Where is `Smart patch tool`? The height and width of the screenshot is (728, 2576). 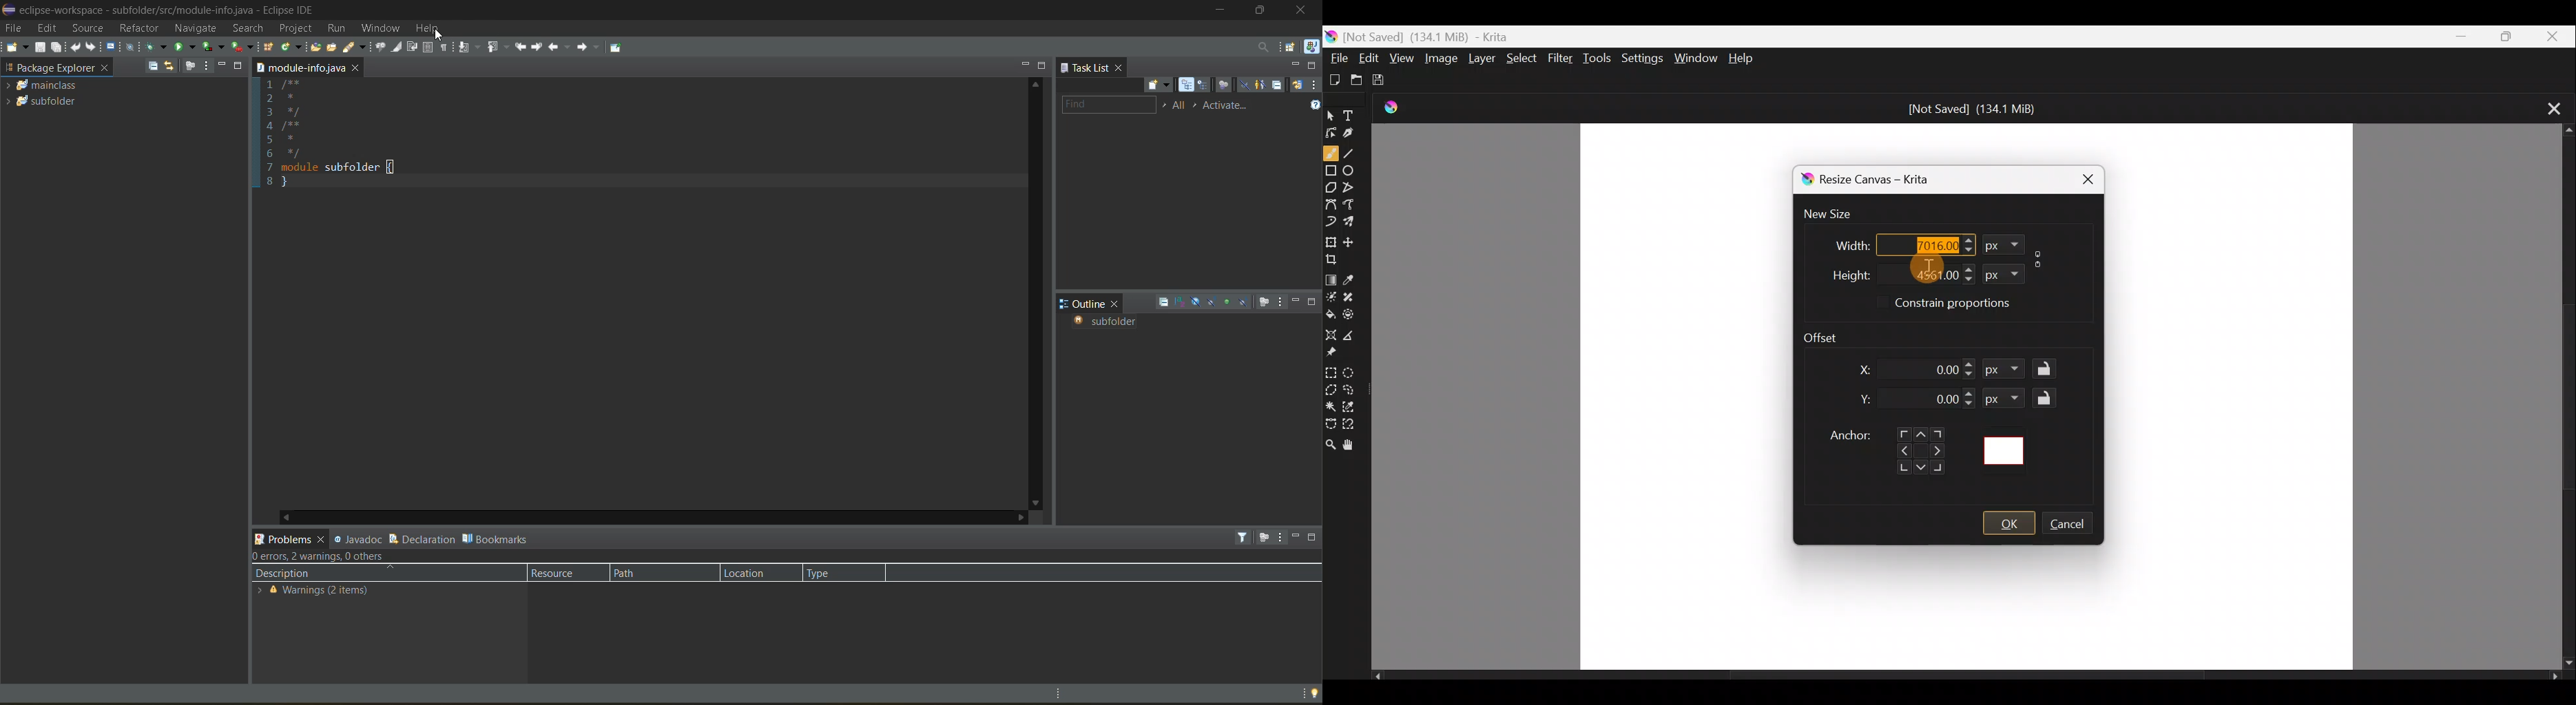
Smart patch tool is located at coordinates (1353, 295).